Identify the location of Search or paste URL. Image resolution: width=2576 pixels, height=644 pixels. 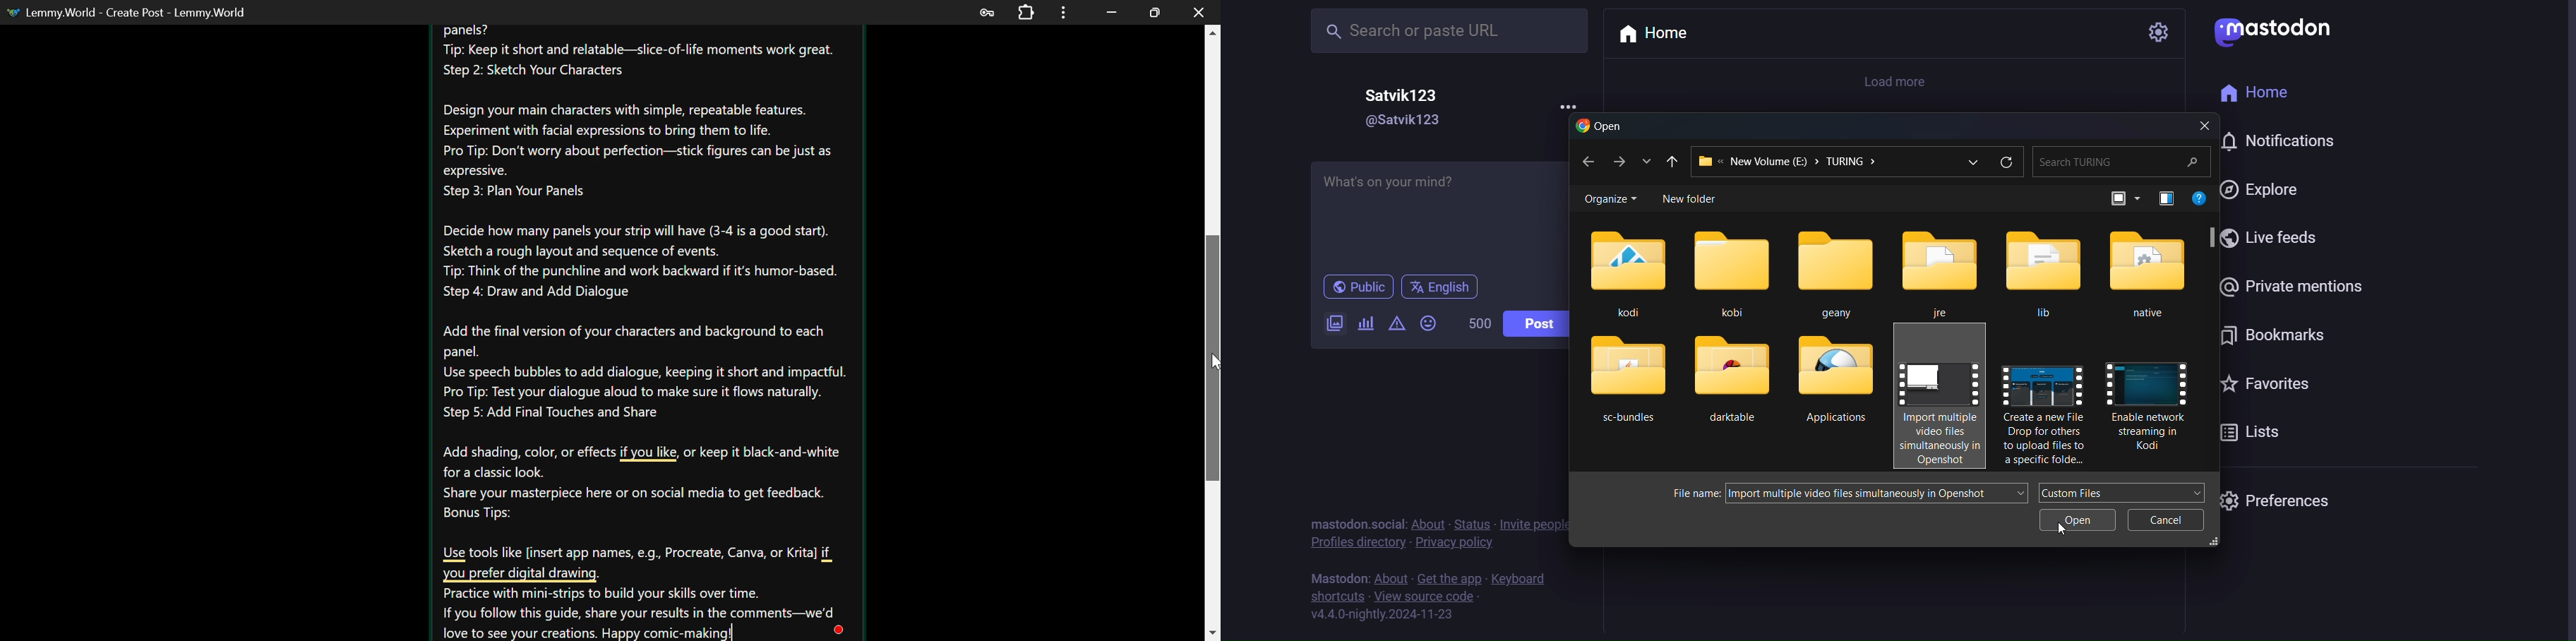
(1448, 30).